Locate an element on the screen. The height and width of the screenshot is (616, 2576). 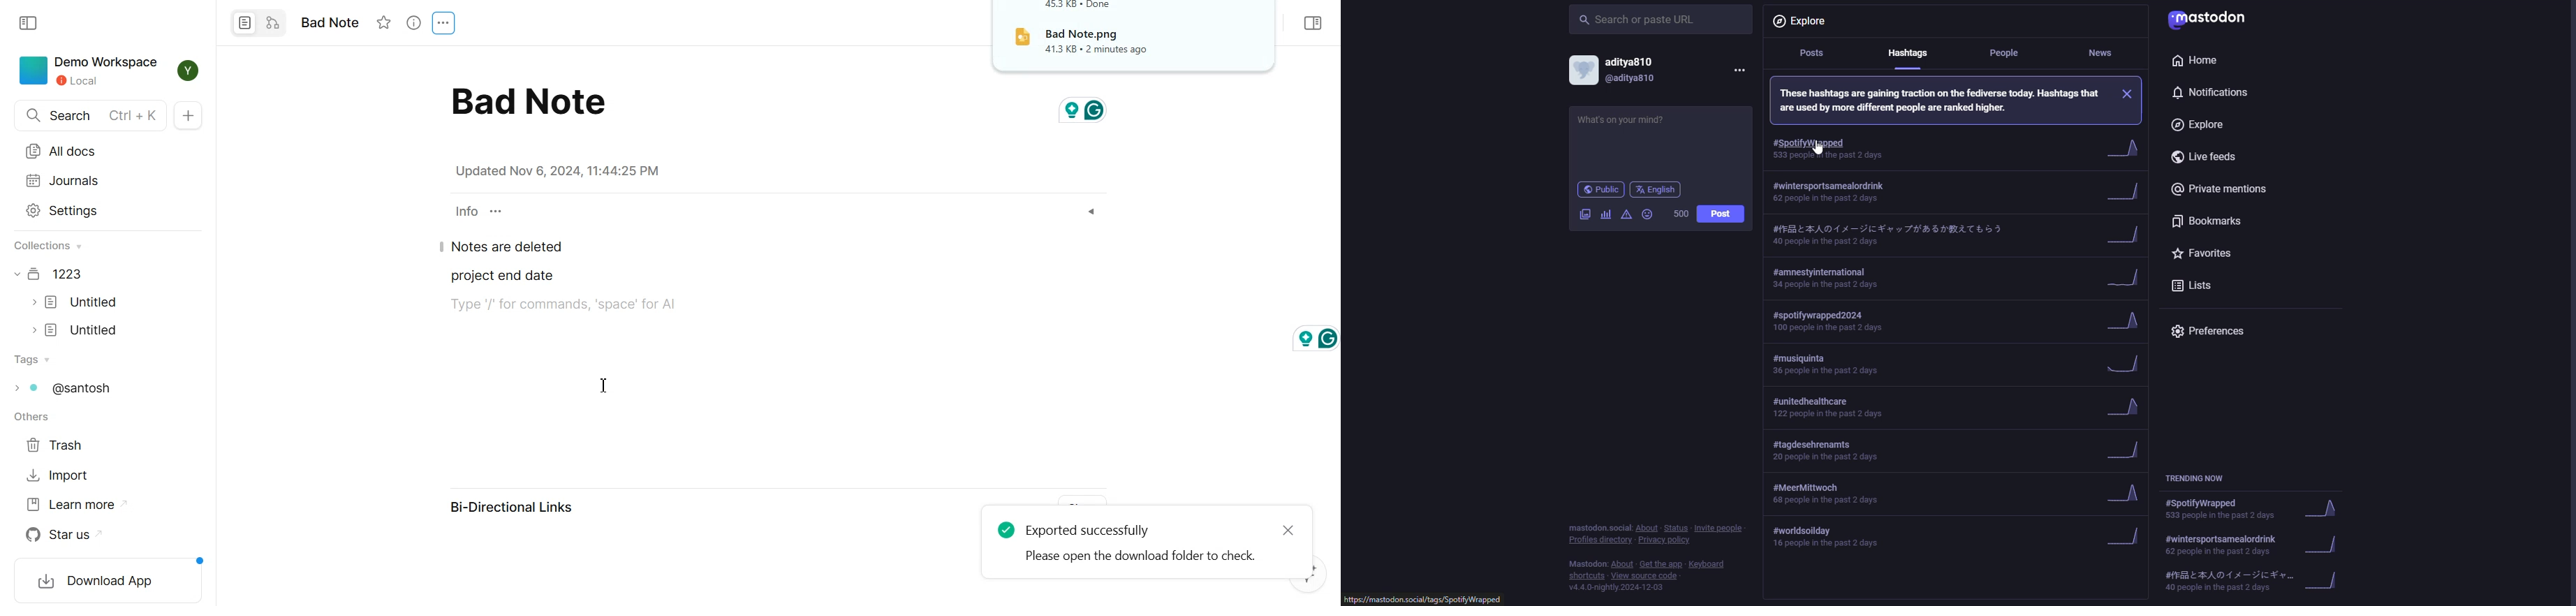
trend is located at coordinates (2121, 149).